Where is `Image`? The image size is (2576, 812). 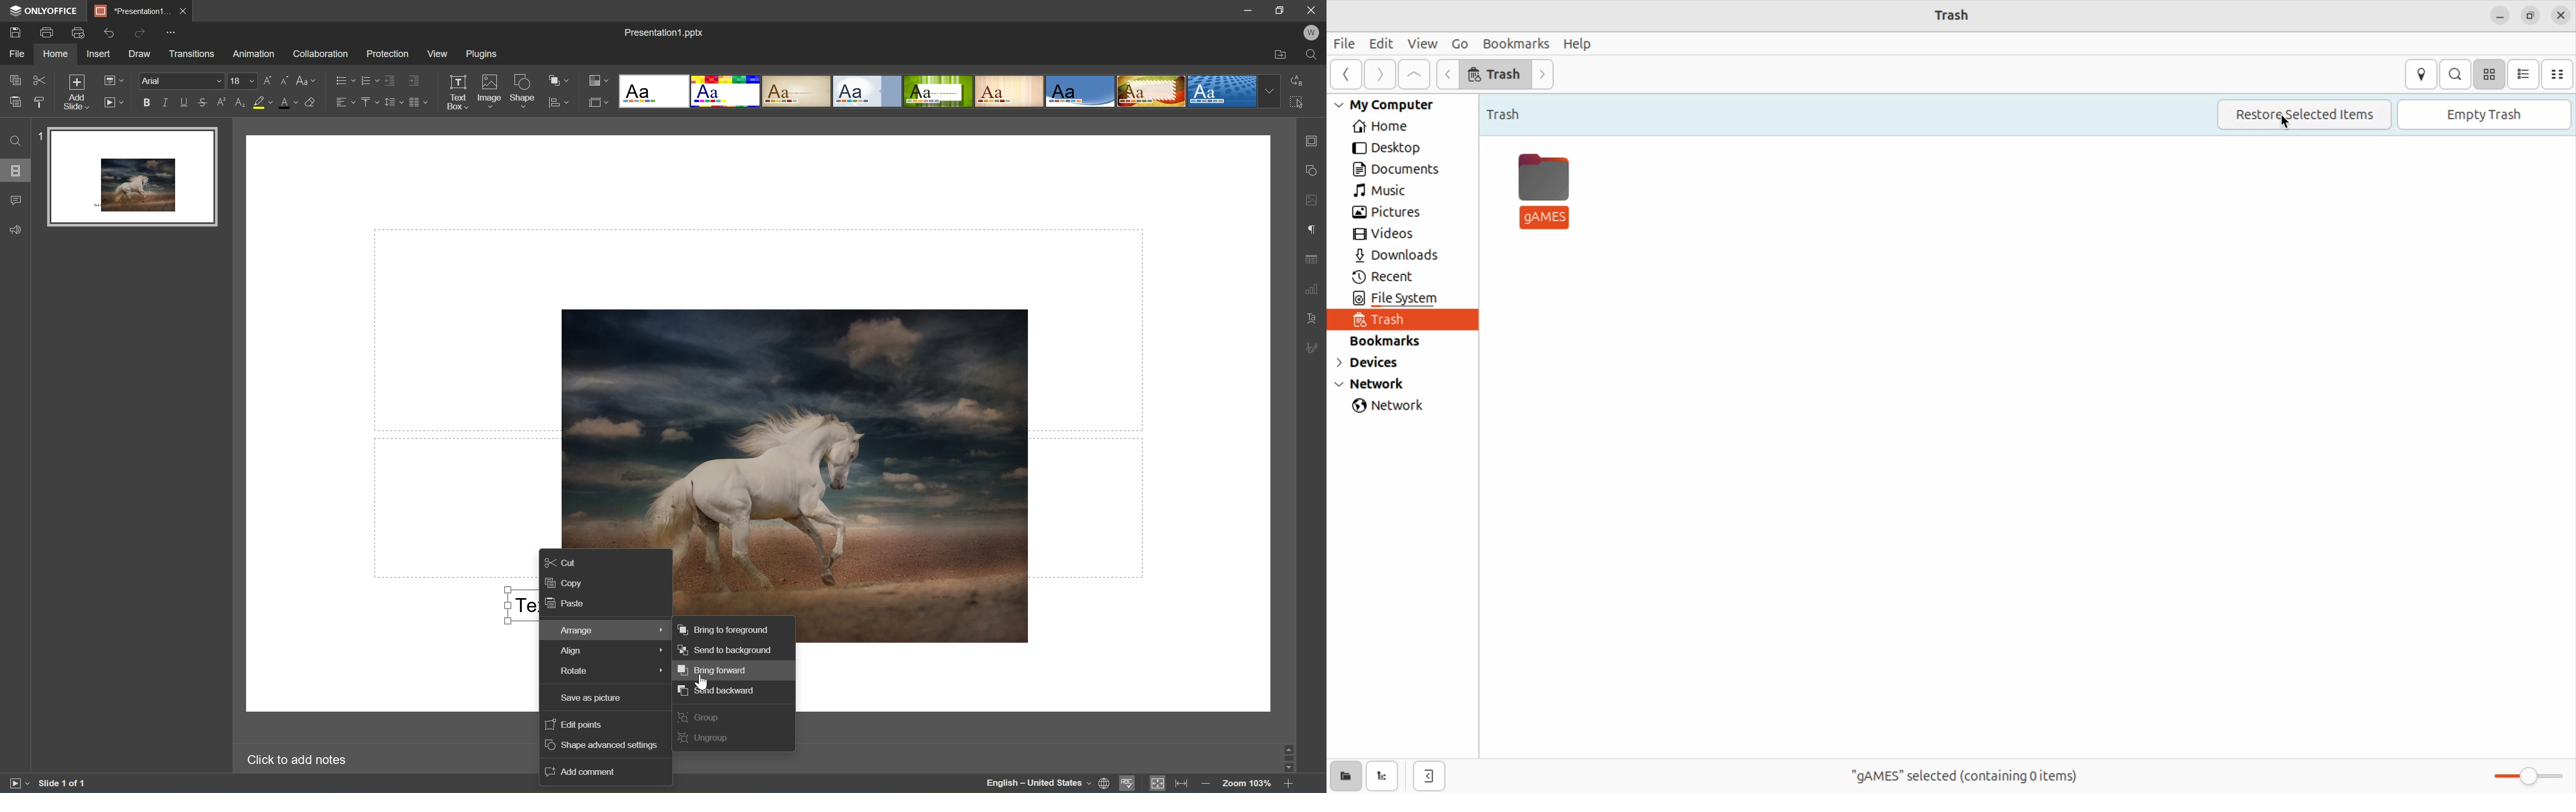 Image is located at coordinates (489, 91).